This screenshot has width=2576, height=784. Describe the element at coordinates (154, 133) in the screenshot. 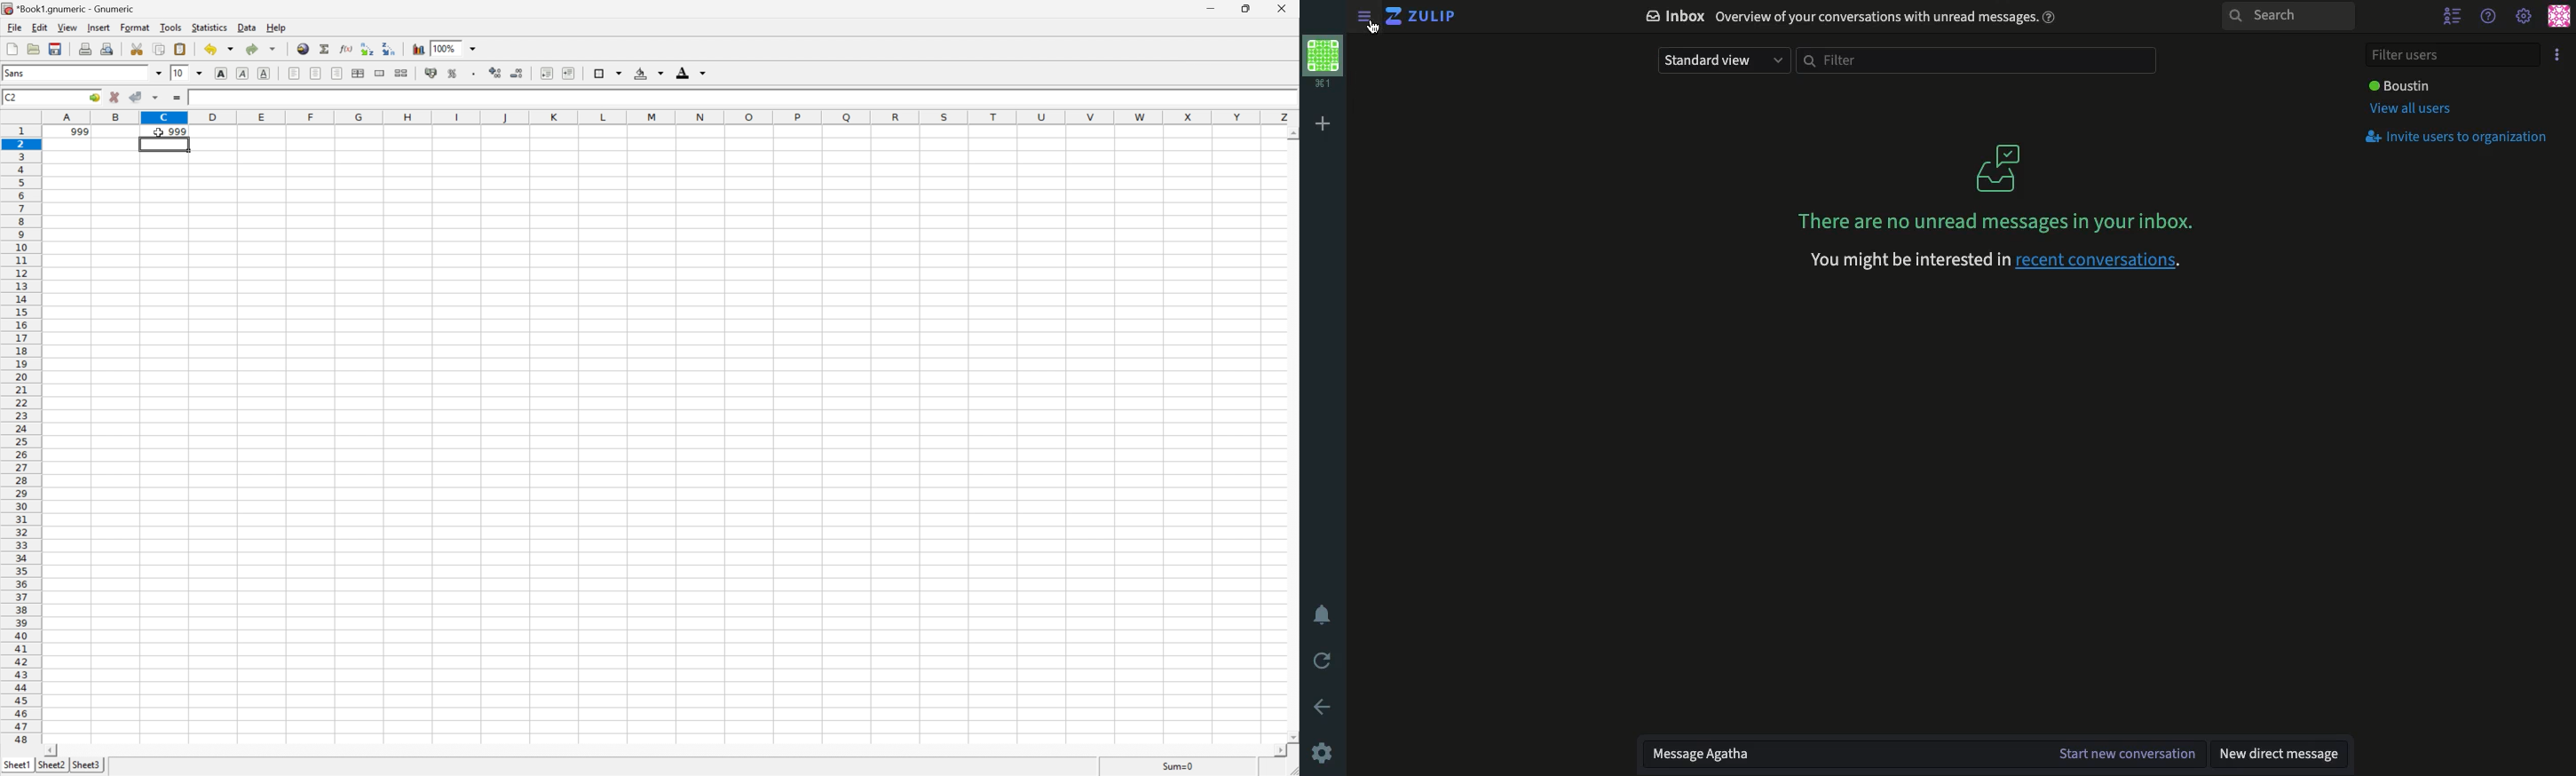

I see `cursor` at that location.